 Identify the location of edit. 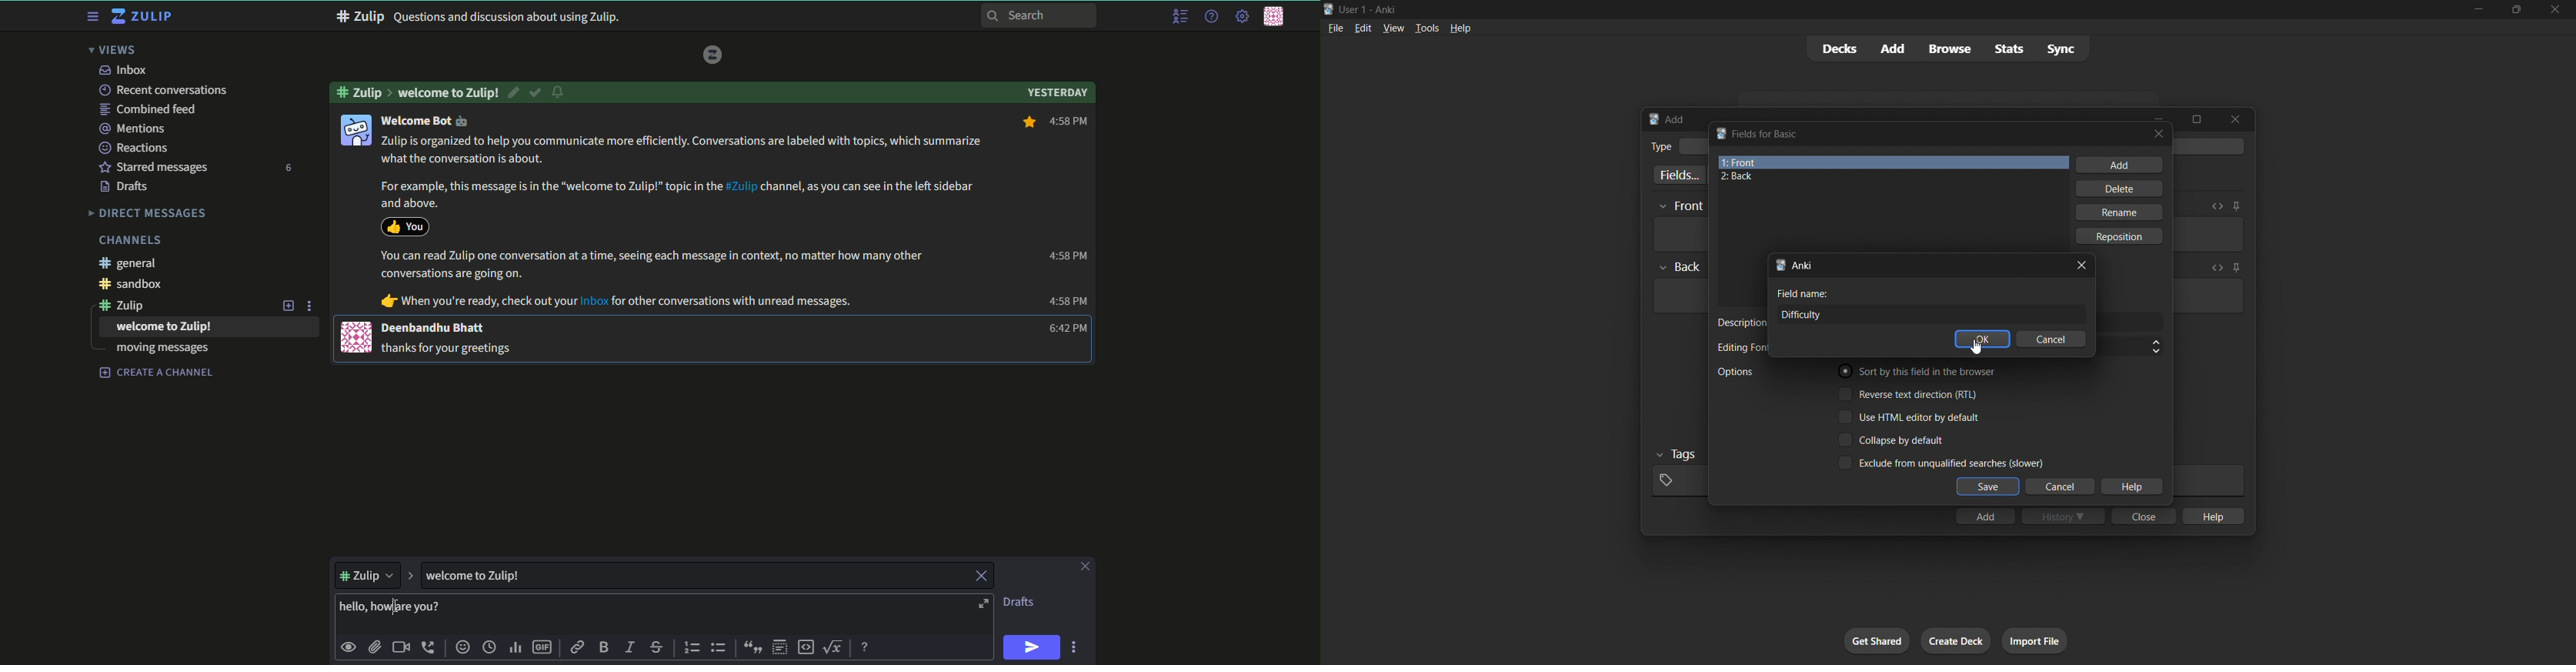
(1363, 27).